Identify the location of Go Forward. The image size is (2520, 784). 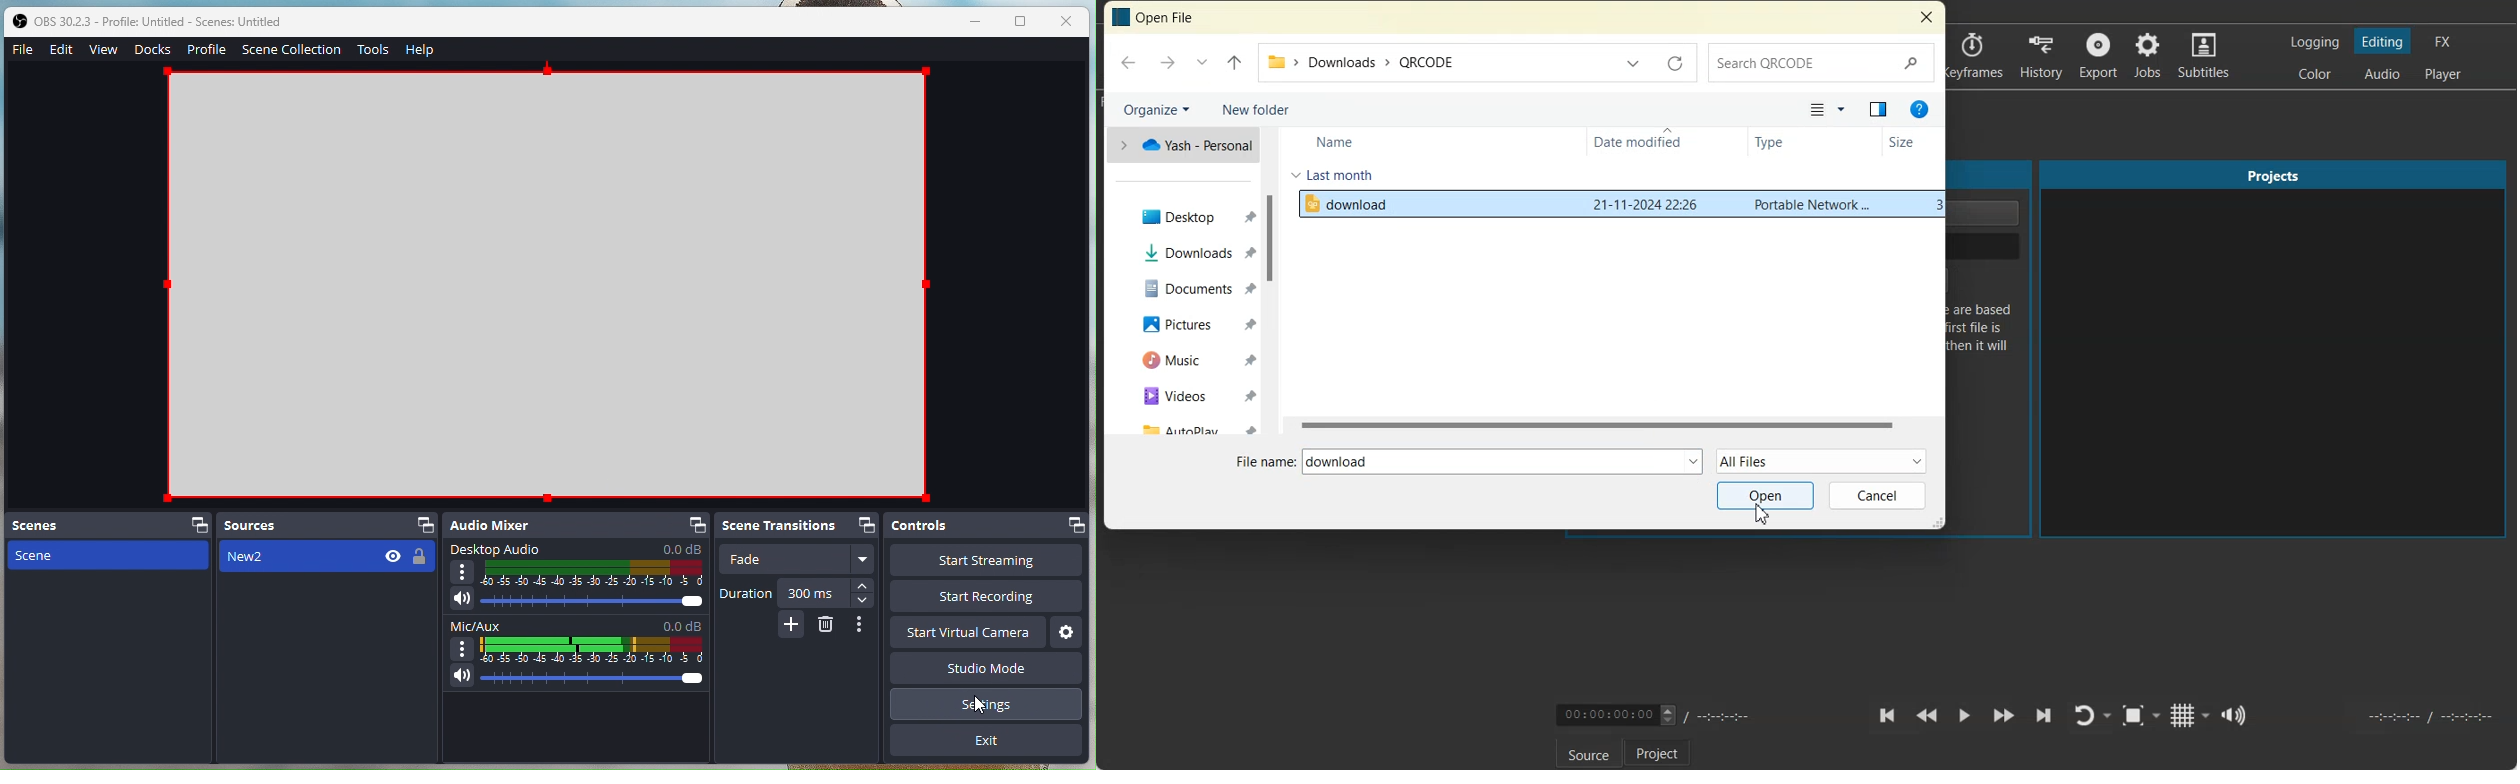
(1166, 62).